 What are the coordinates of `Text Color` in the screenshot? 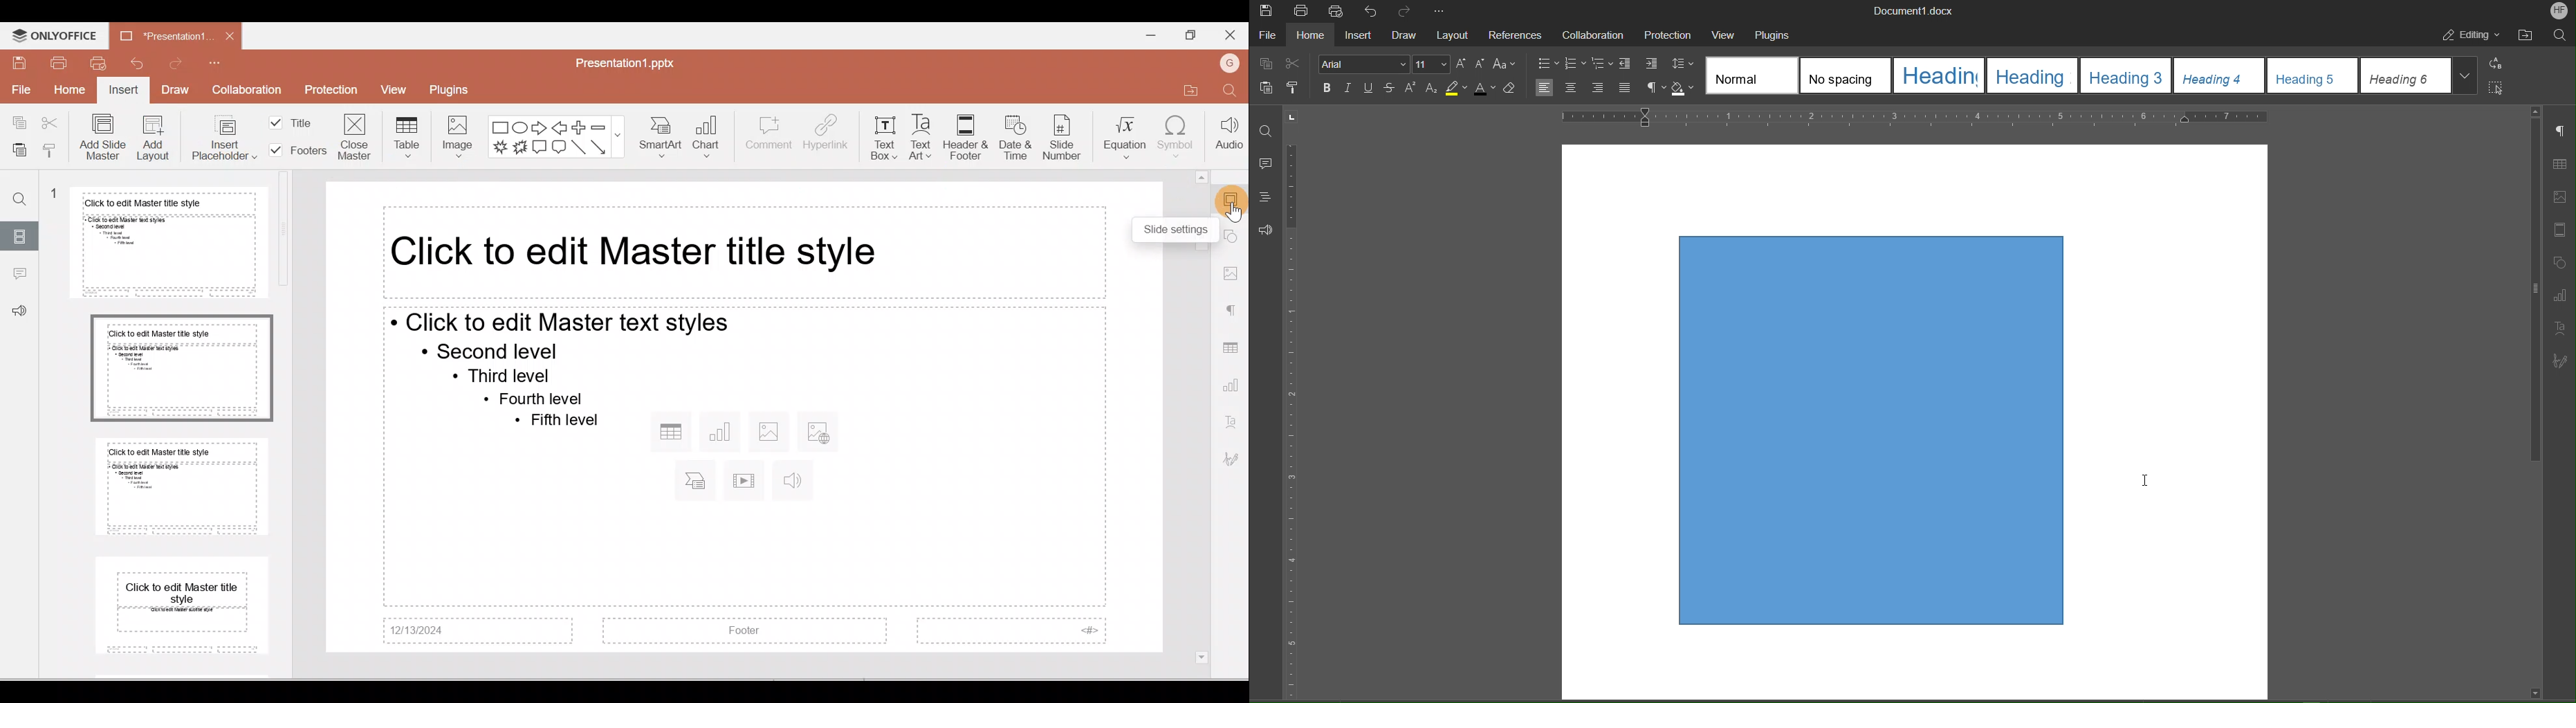 It's located at (1484, 89).